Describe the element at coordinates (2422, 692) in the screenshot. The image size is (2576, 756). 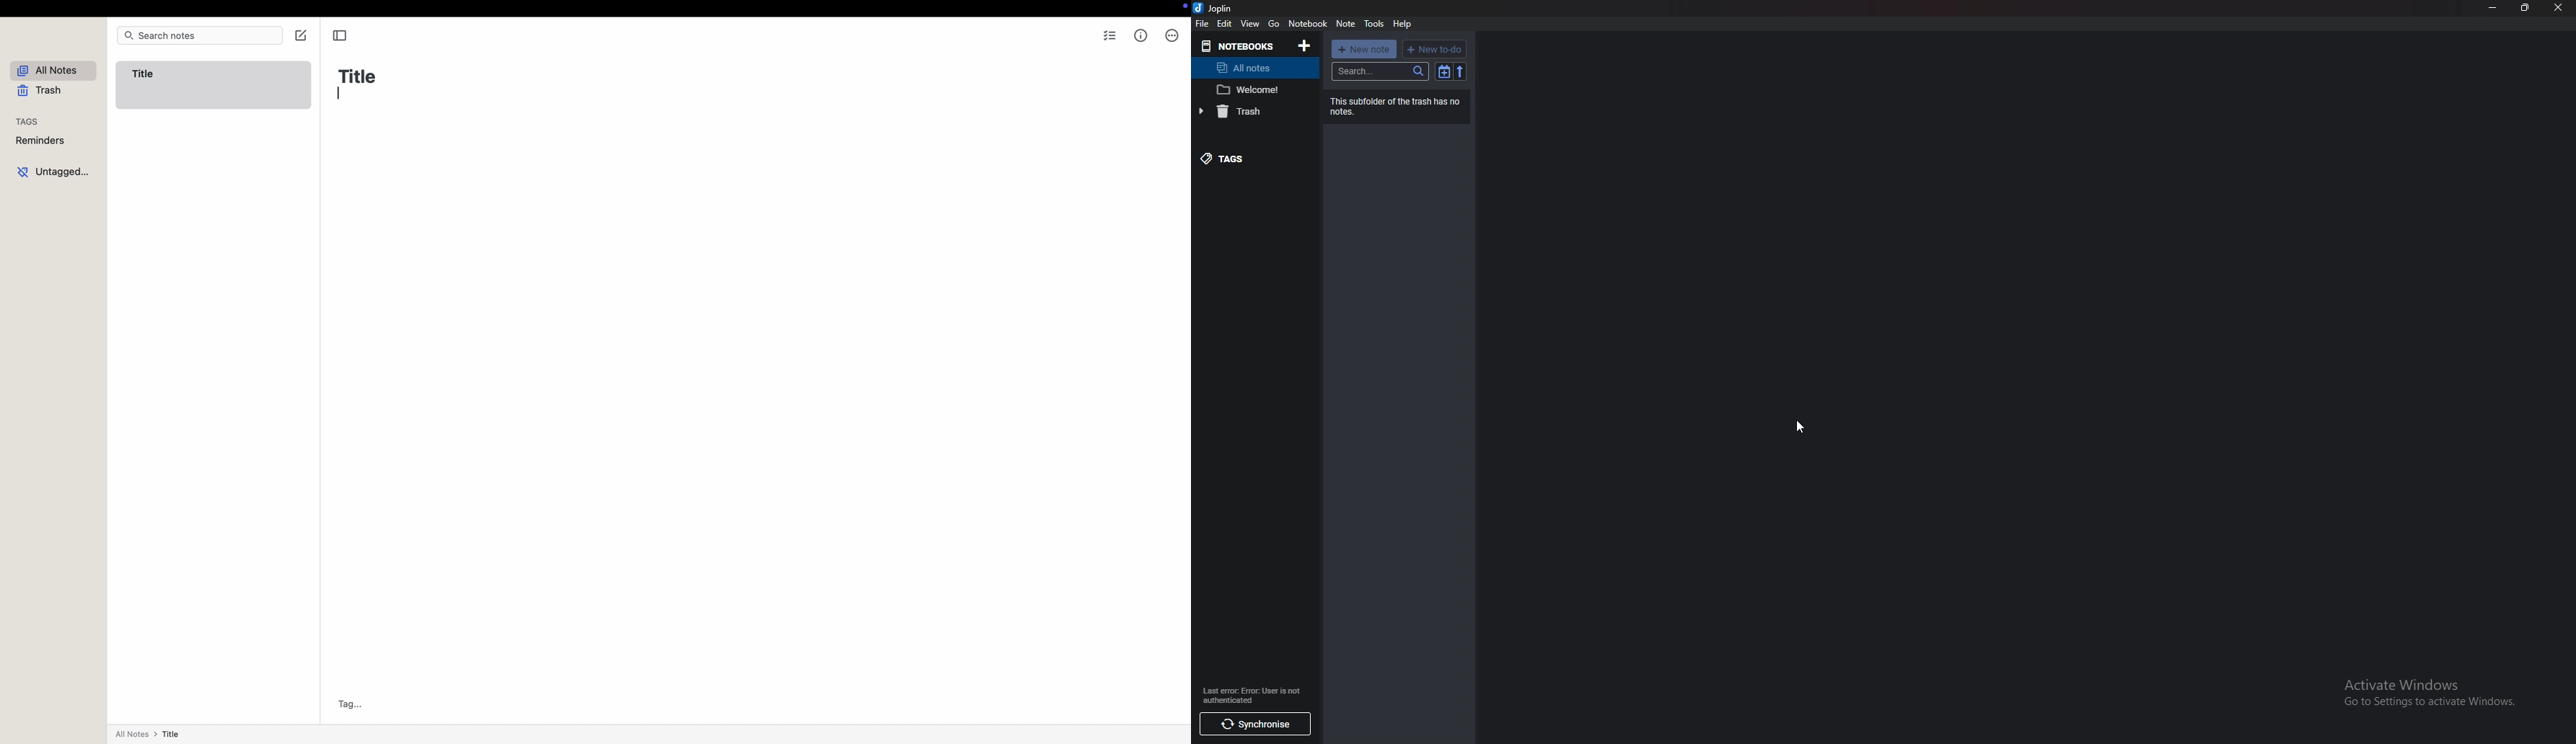
I see `Activate Windows
Go to Settings to activate Windows.` at that location.